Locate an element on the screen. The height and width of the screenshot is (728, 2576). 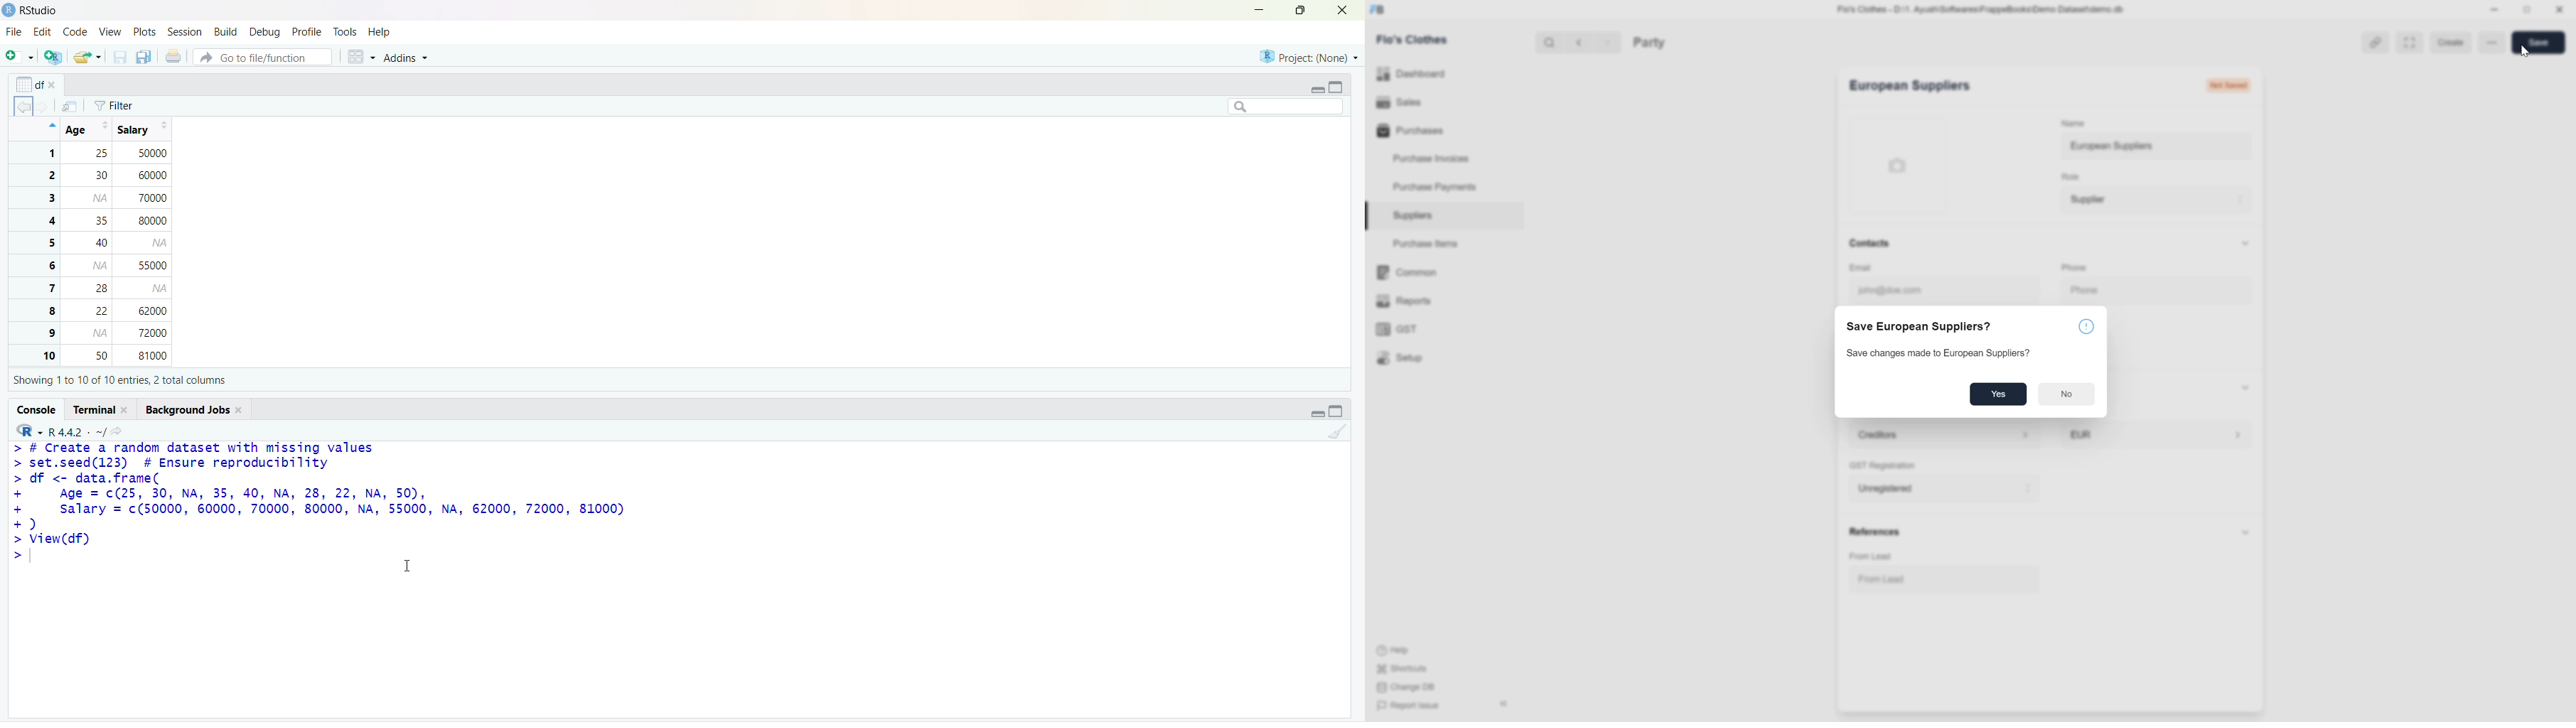
collapse is located at coordinates (1338, 85).